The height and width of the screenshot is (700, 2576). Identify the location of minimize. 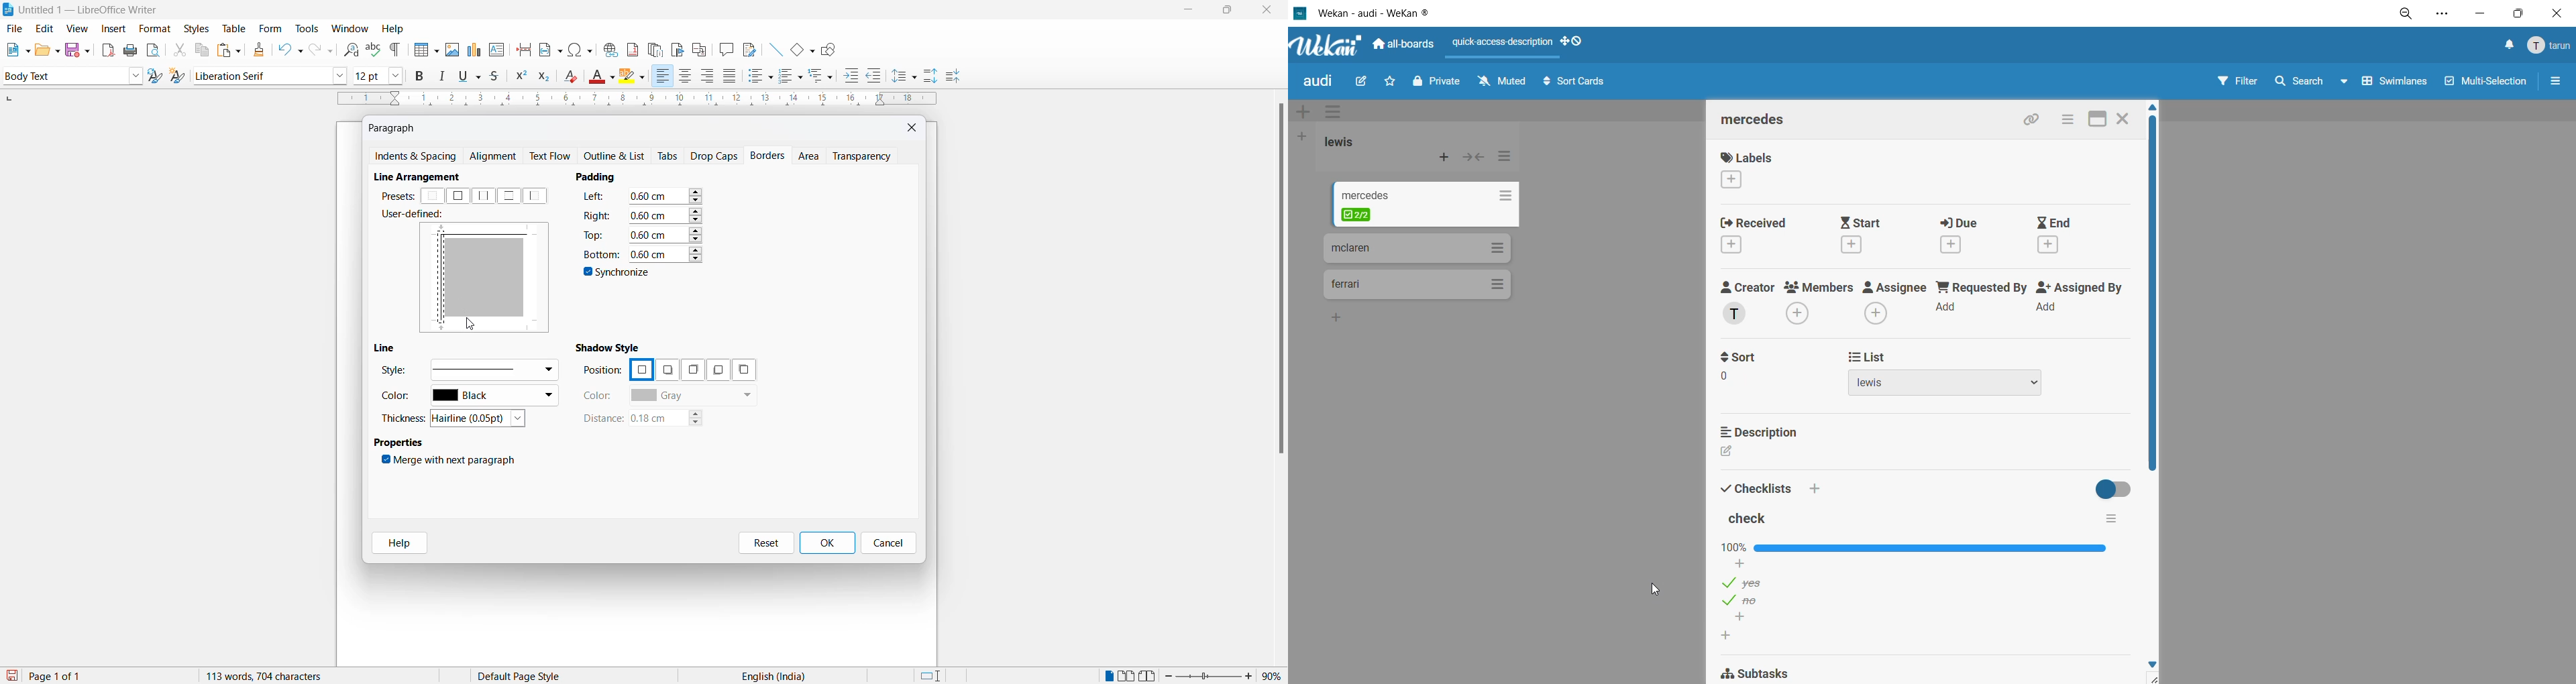
(1187, 12).